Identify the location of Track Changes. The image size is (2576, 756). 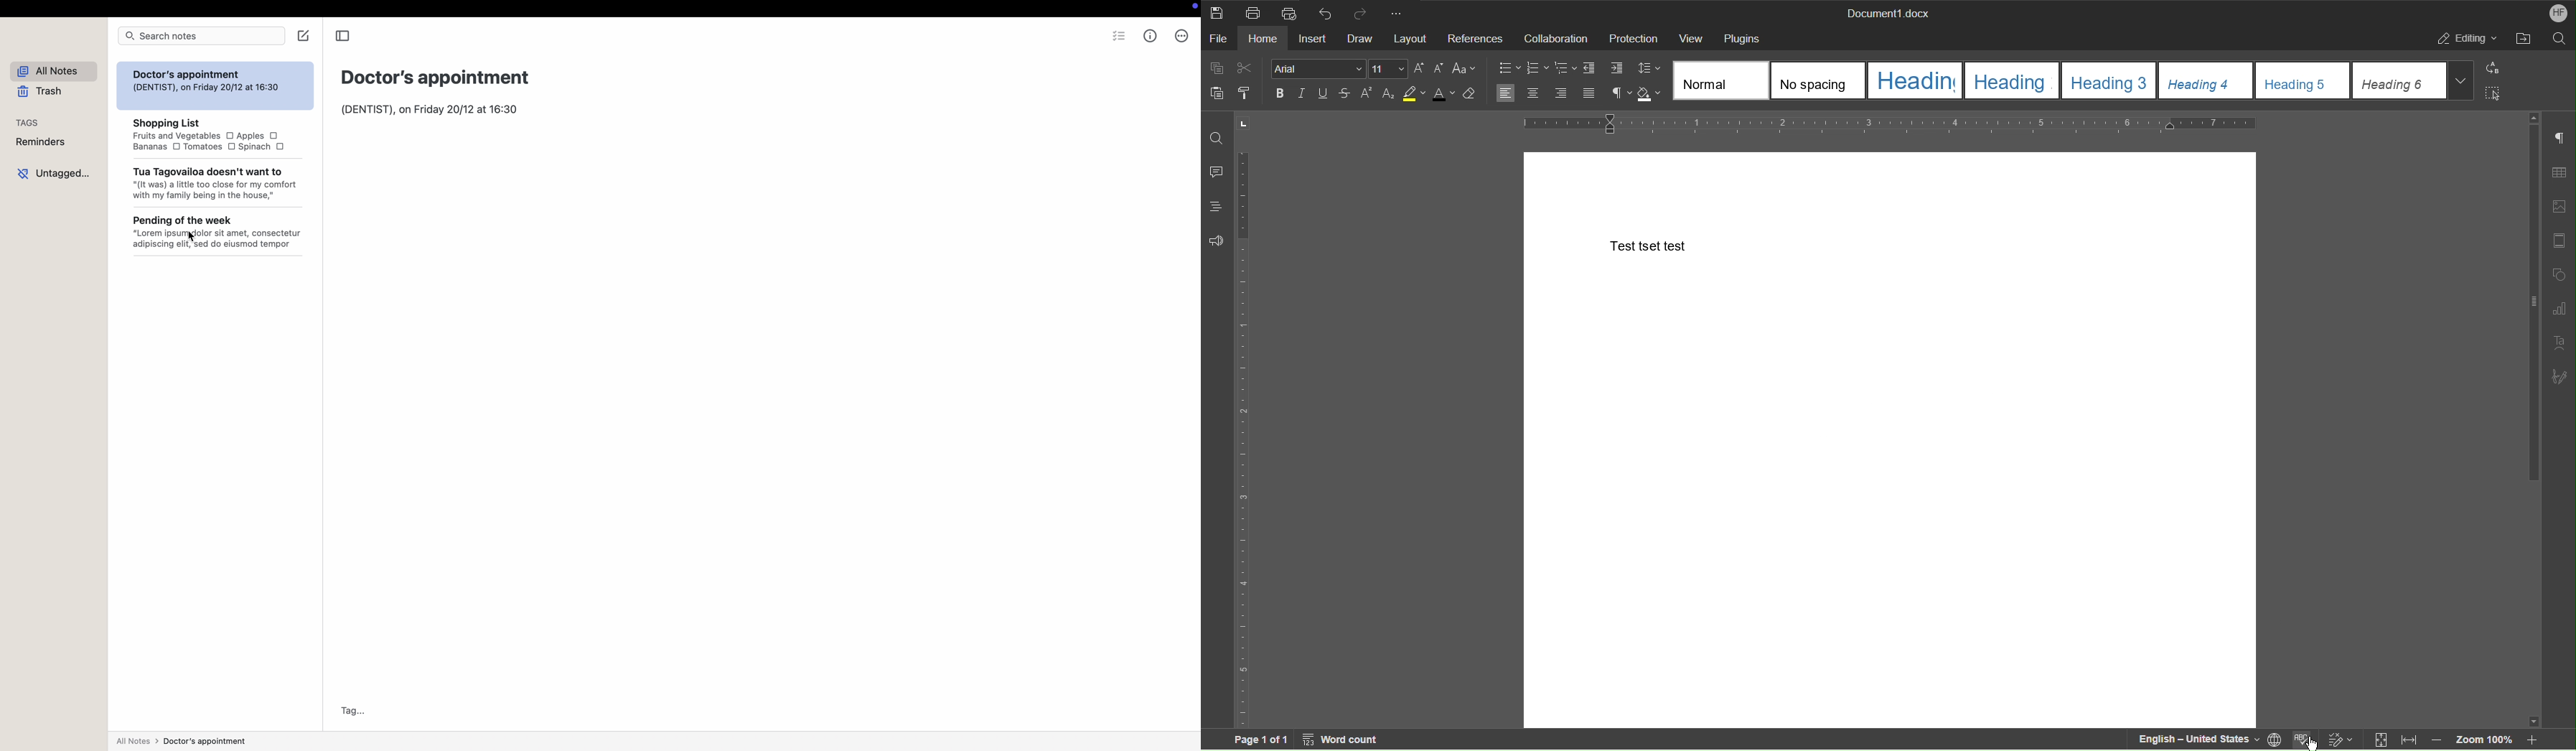
(2343, 740).